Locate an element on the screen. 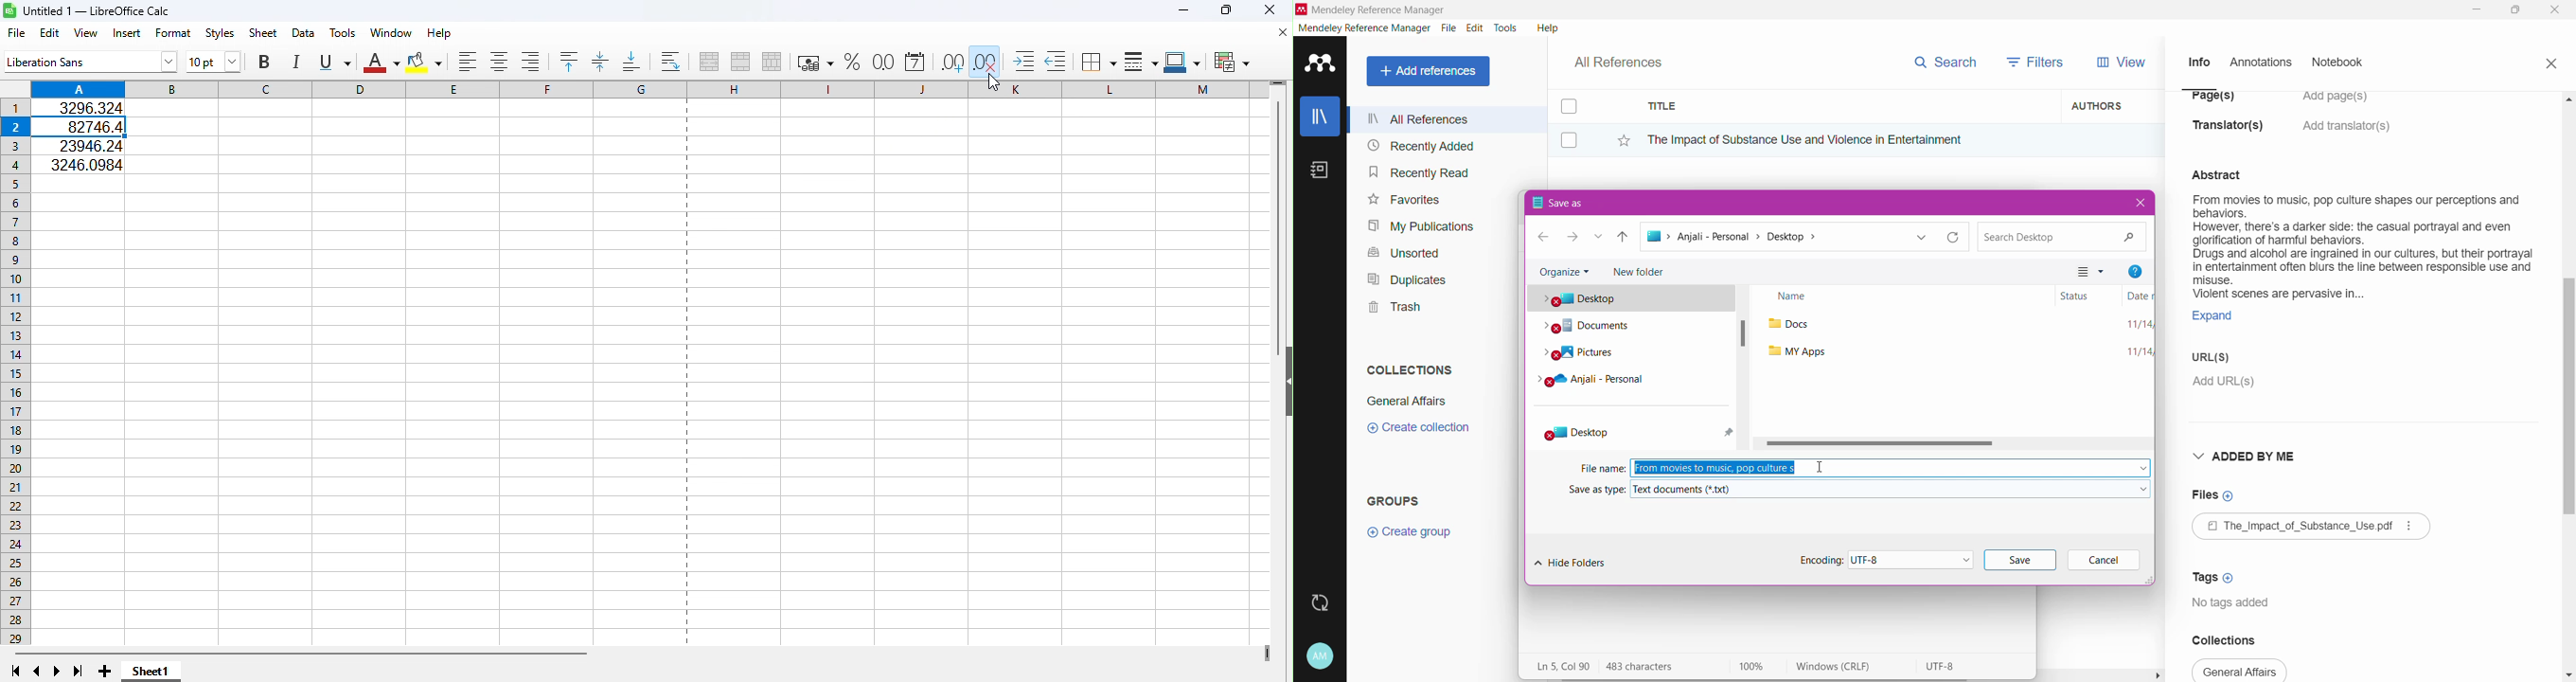 This screenshot has width=2576, height=700. Desktop is located at coordinates (1634, 301).